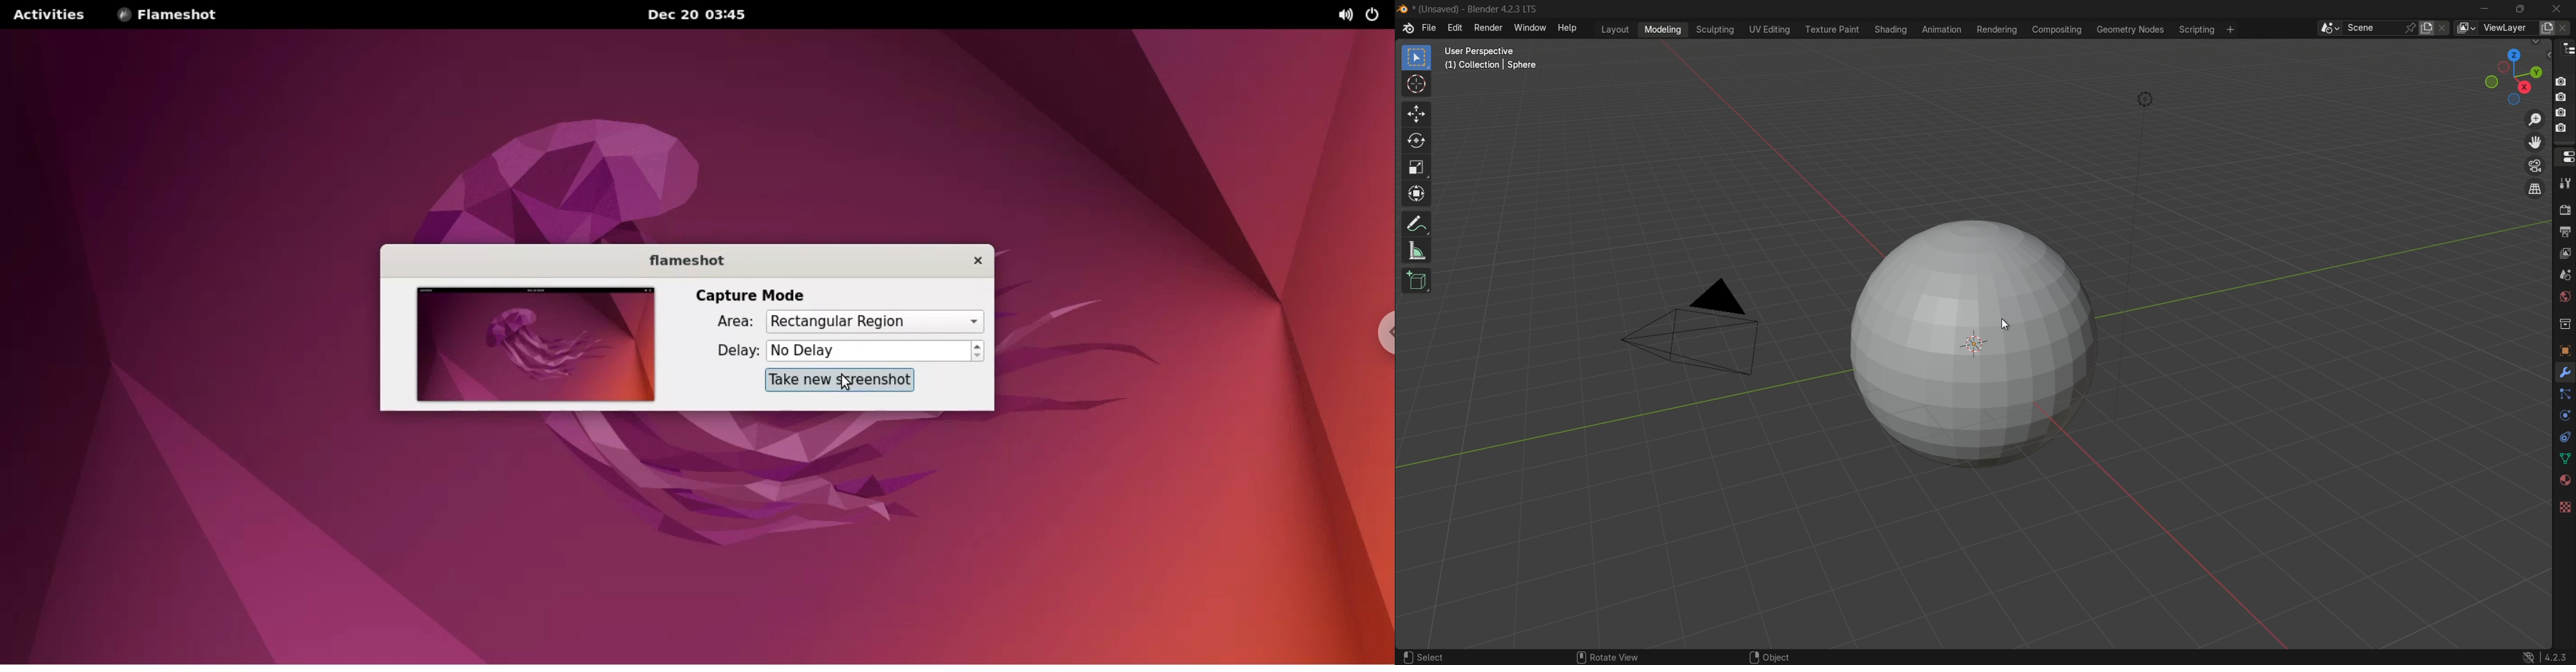 This screenshot has width=2576, height=672. I want to click on shading menu, so click(1888, 28).